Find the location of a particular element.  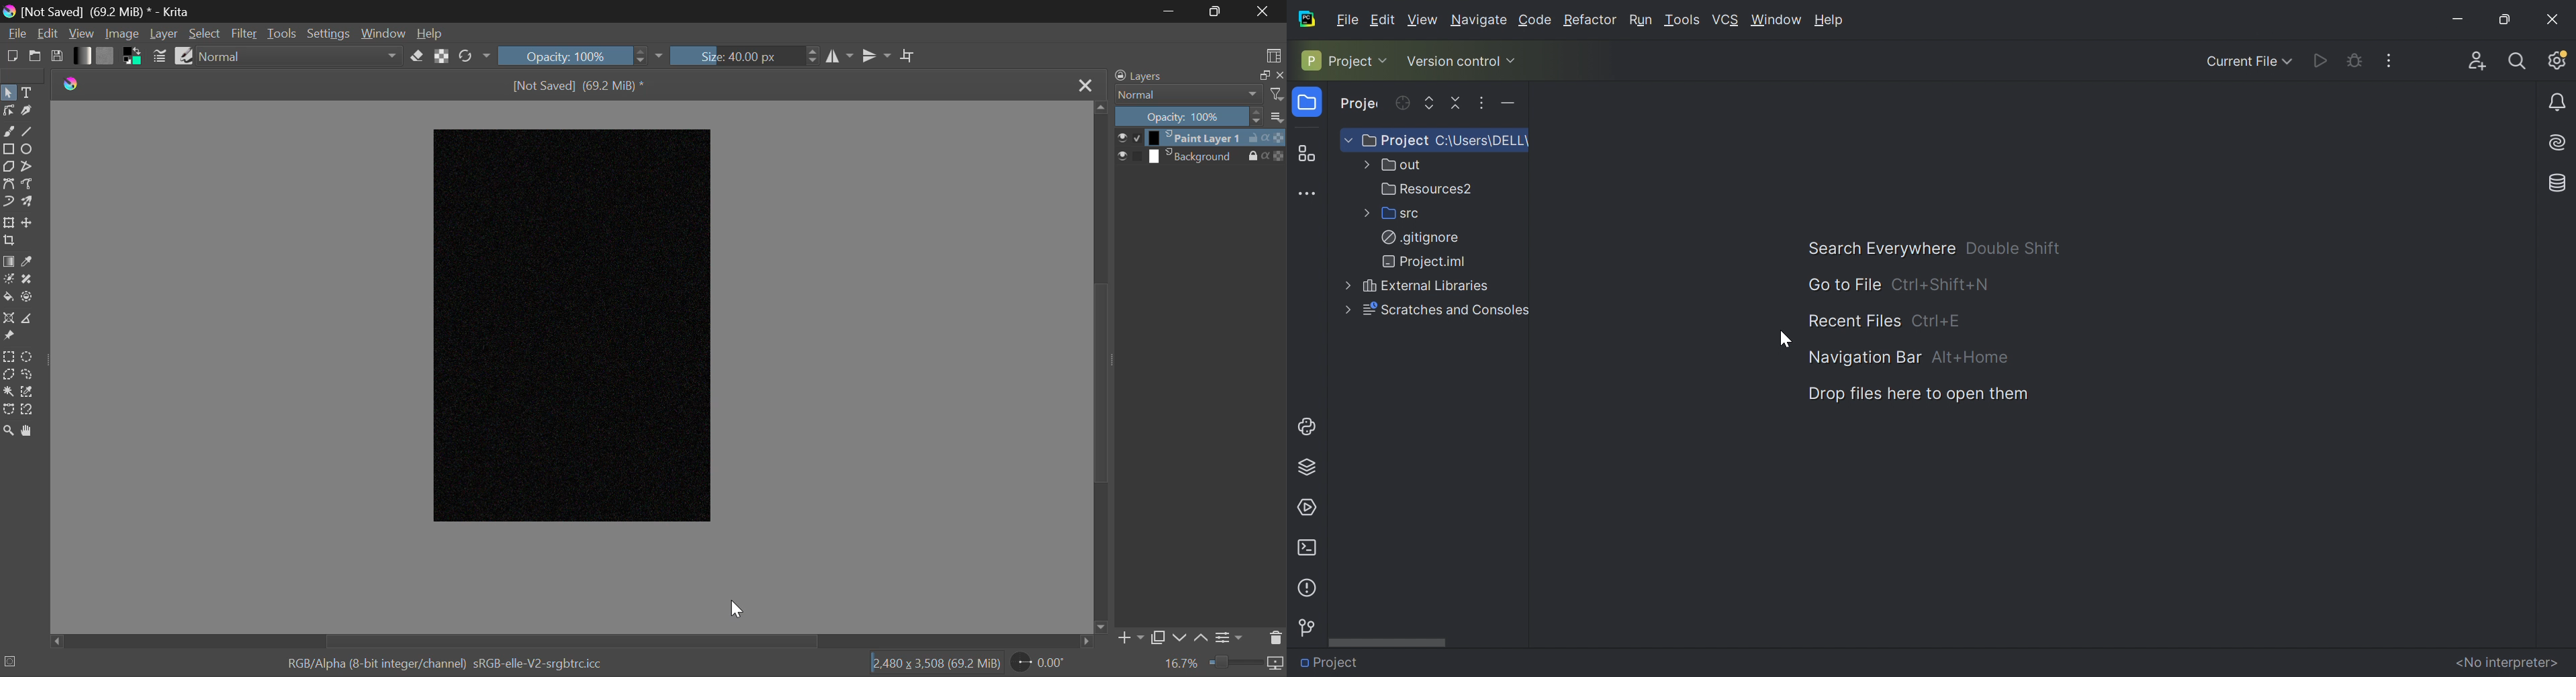

Move Layer Up is located at coordinates (1200, 636).